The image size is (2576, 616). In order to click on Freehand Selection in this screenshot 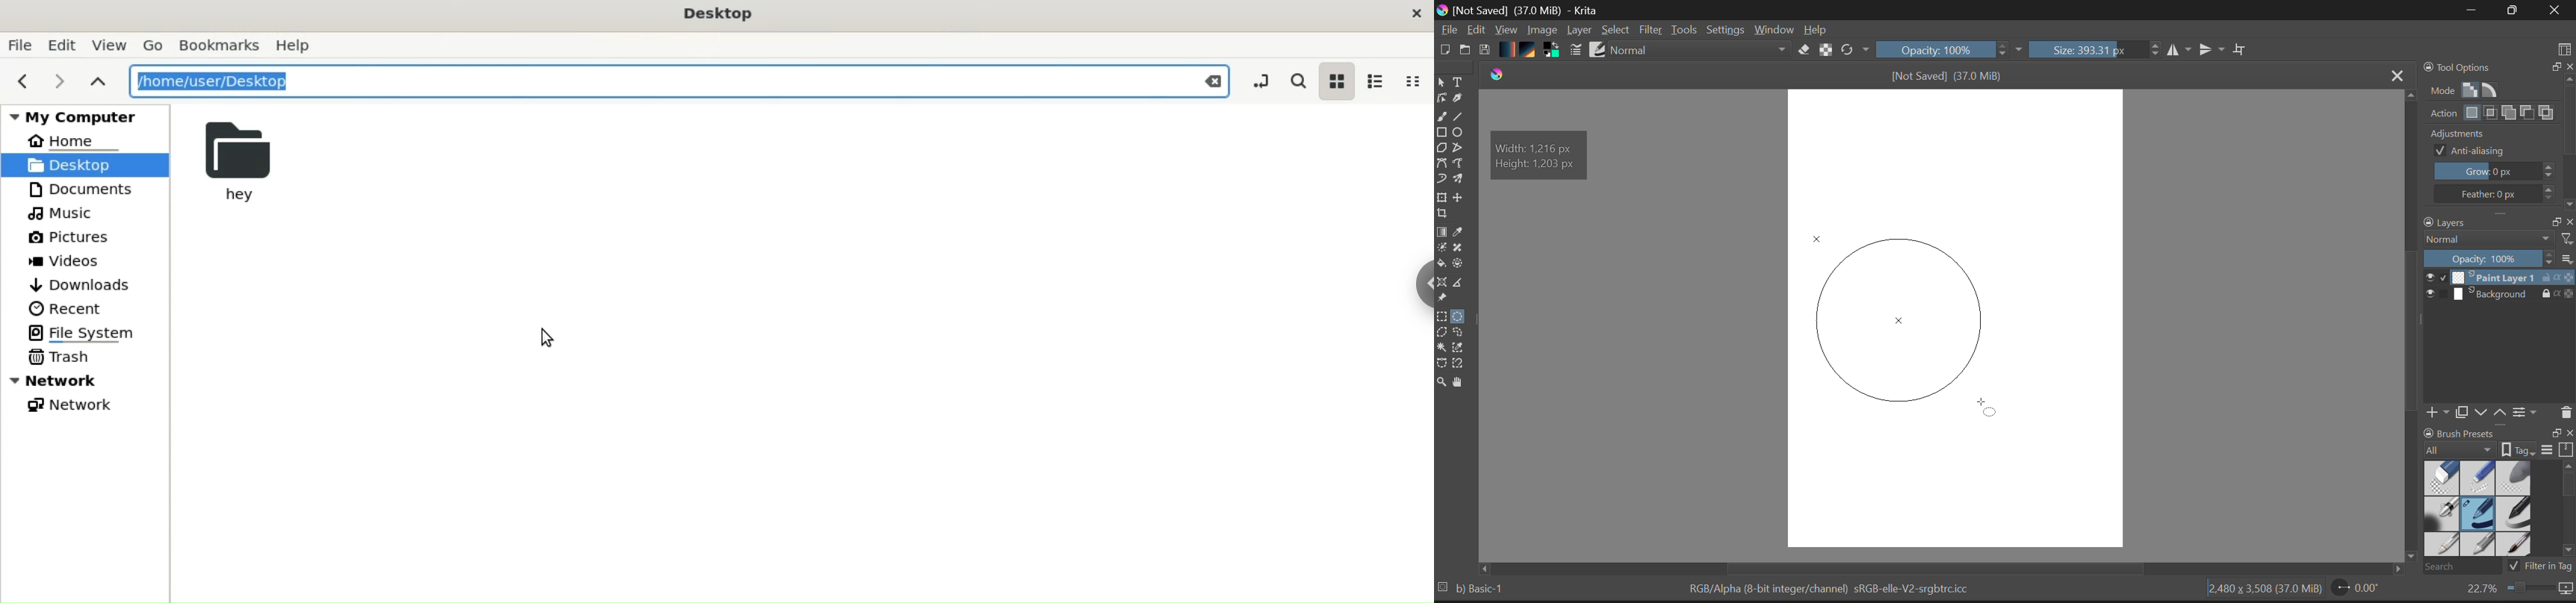, I will do `click(1465, 334)`.